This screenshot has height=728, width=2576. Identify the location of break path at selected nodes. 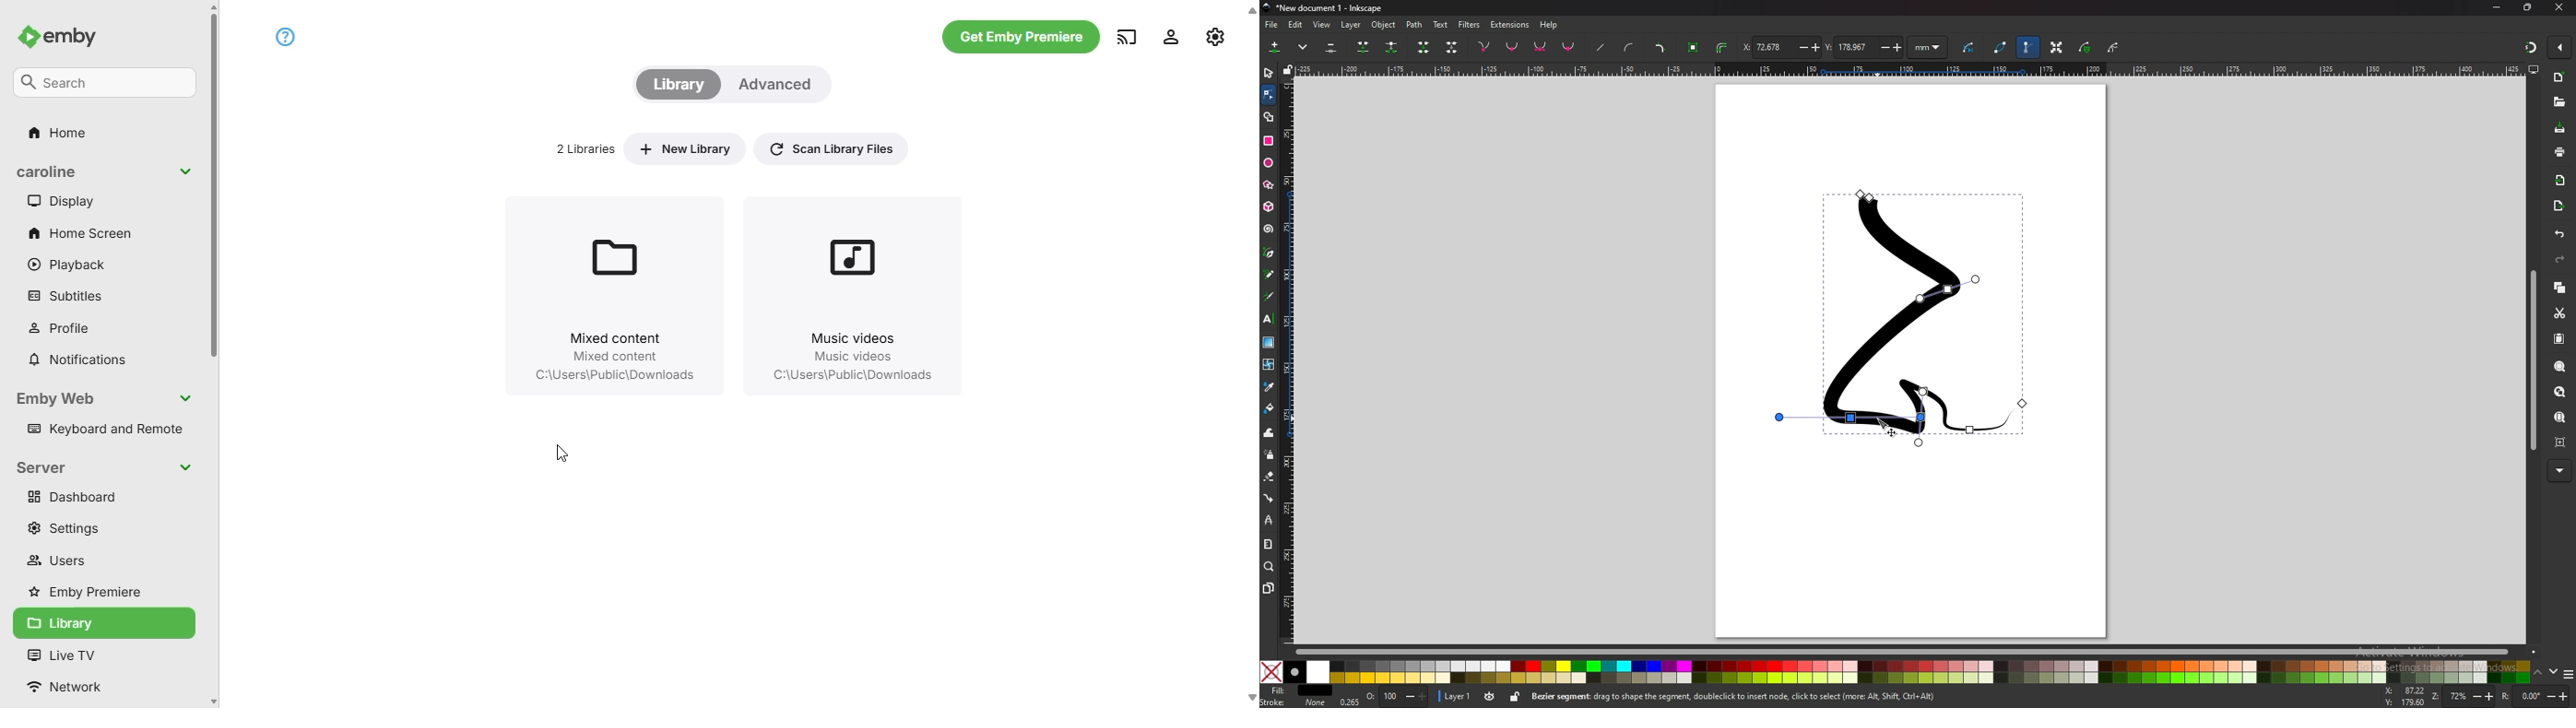
(1392, 47).